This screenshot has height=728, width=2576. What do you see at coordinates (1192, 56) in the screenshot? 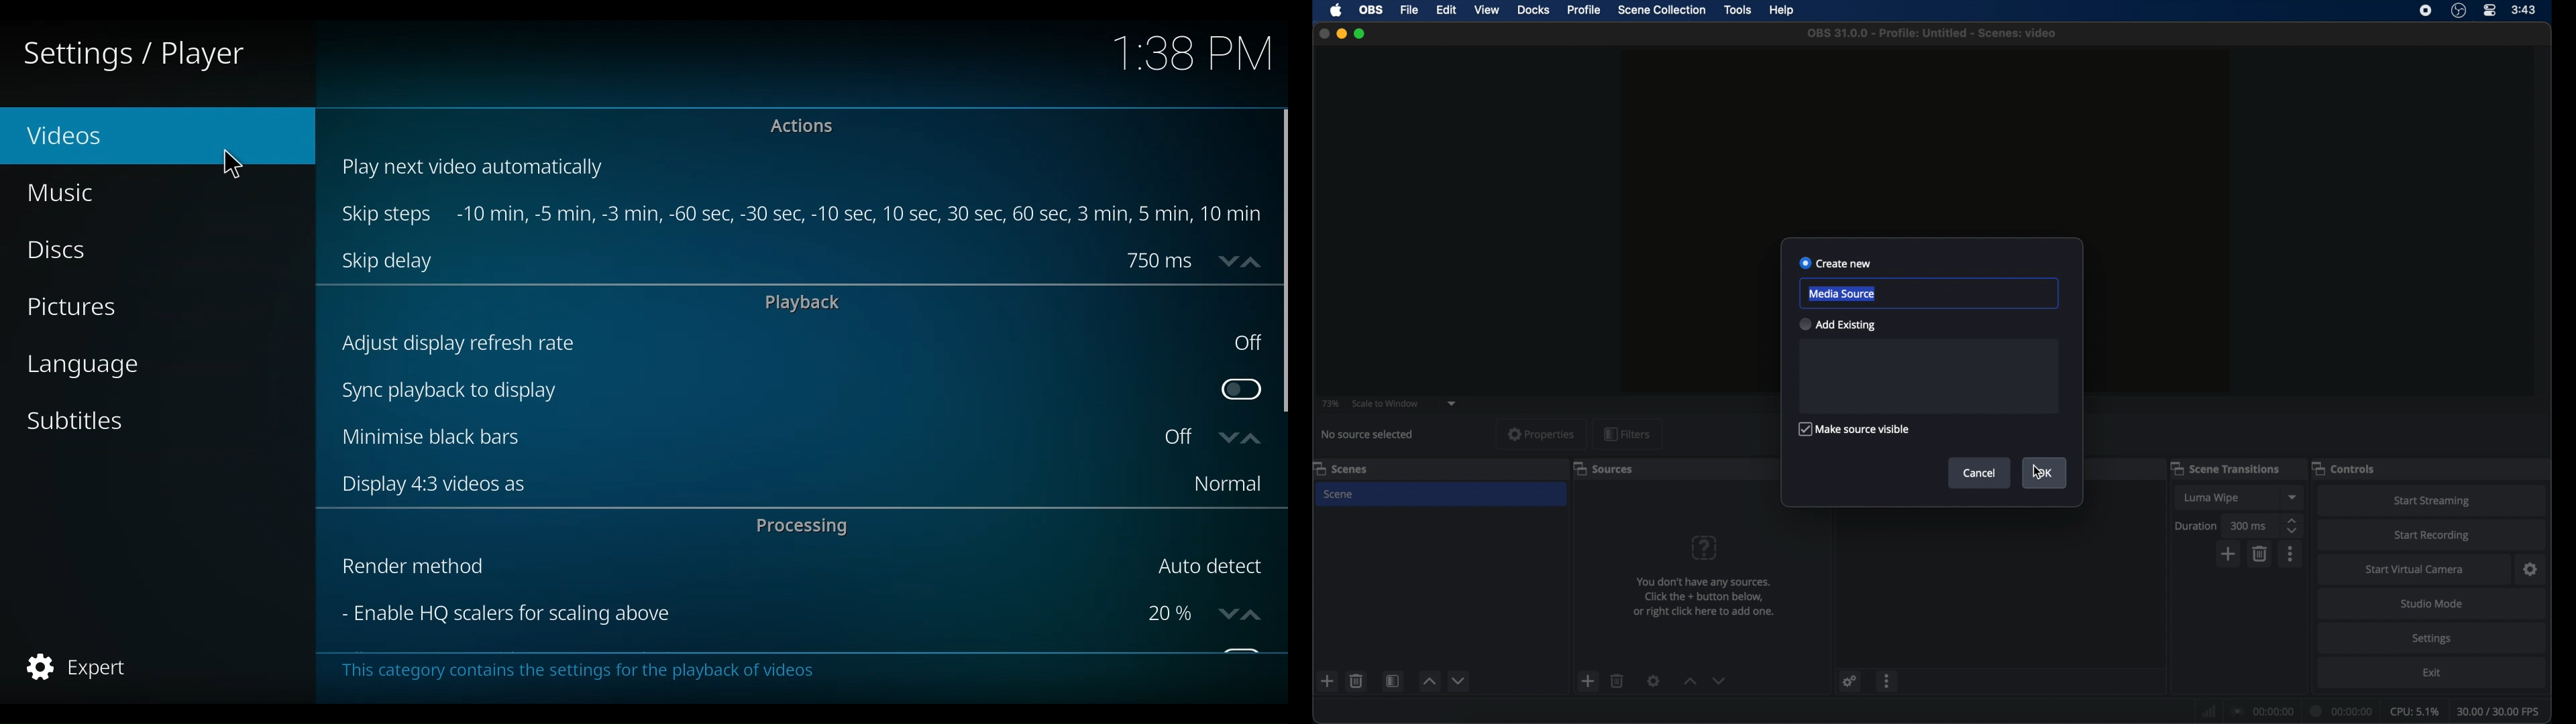
I see `Time` at bounding box center [1192, 56].